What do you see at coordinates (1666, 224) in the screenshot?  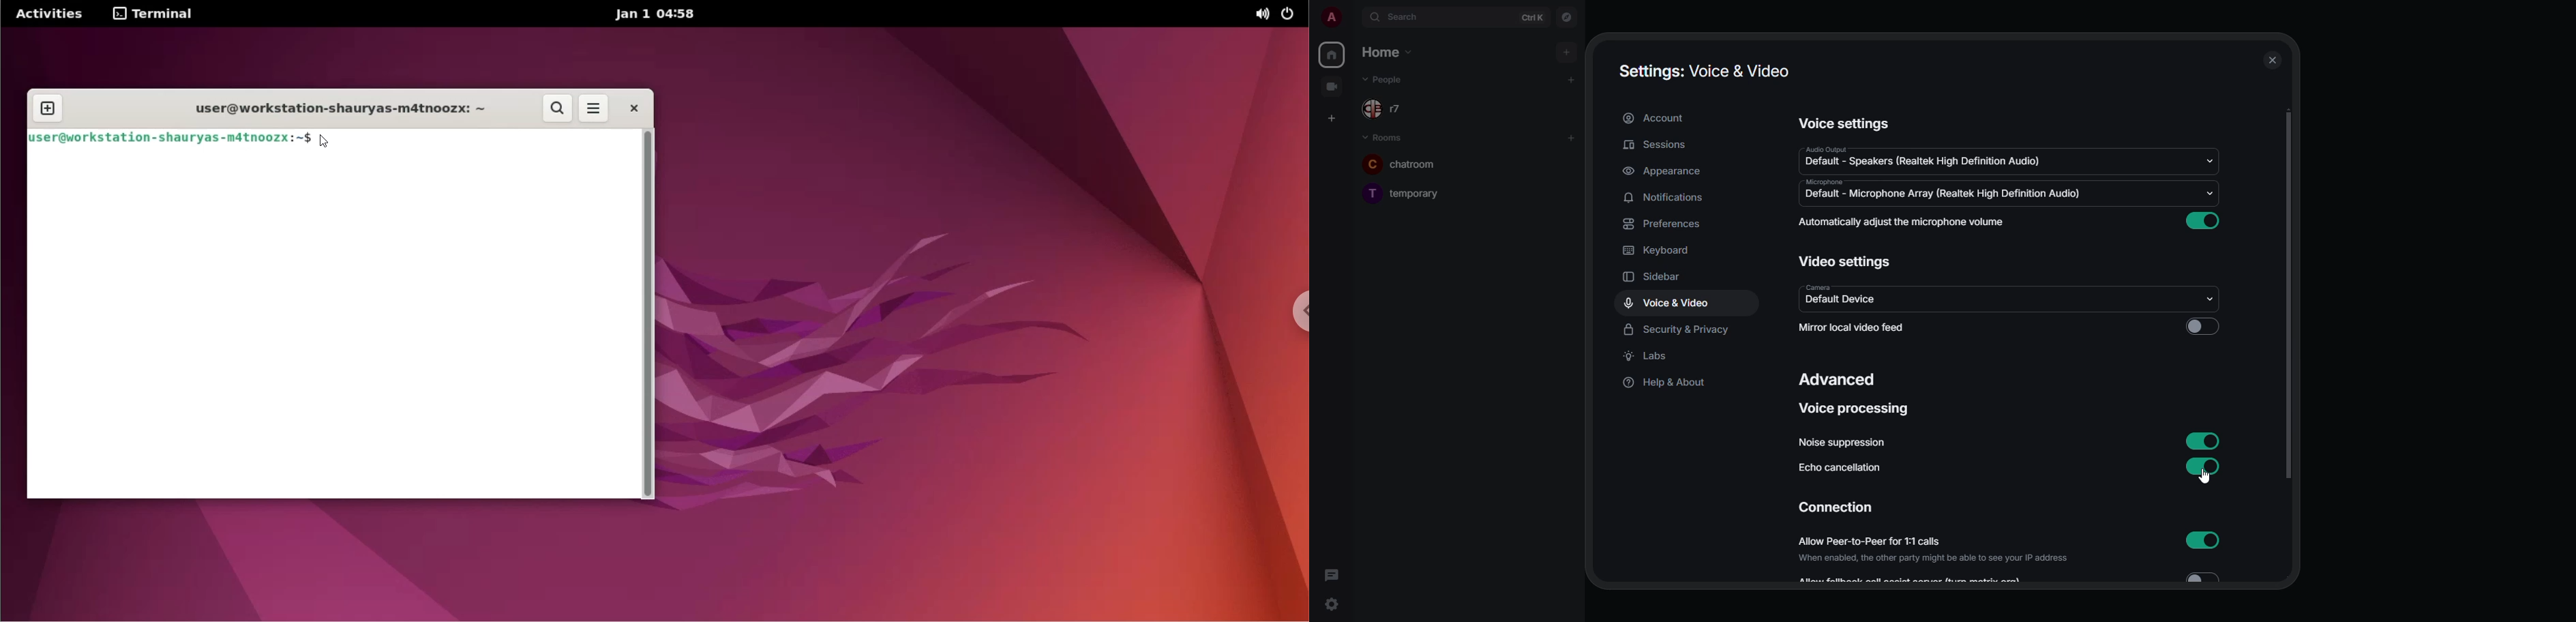 I see `preferences` at bounding box center [1666, 224].